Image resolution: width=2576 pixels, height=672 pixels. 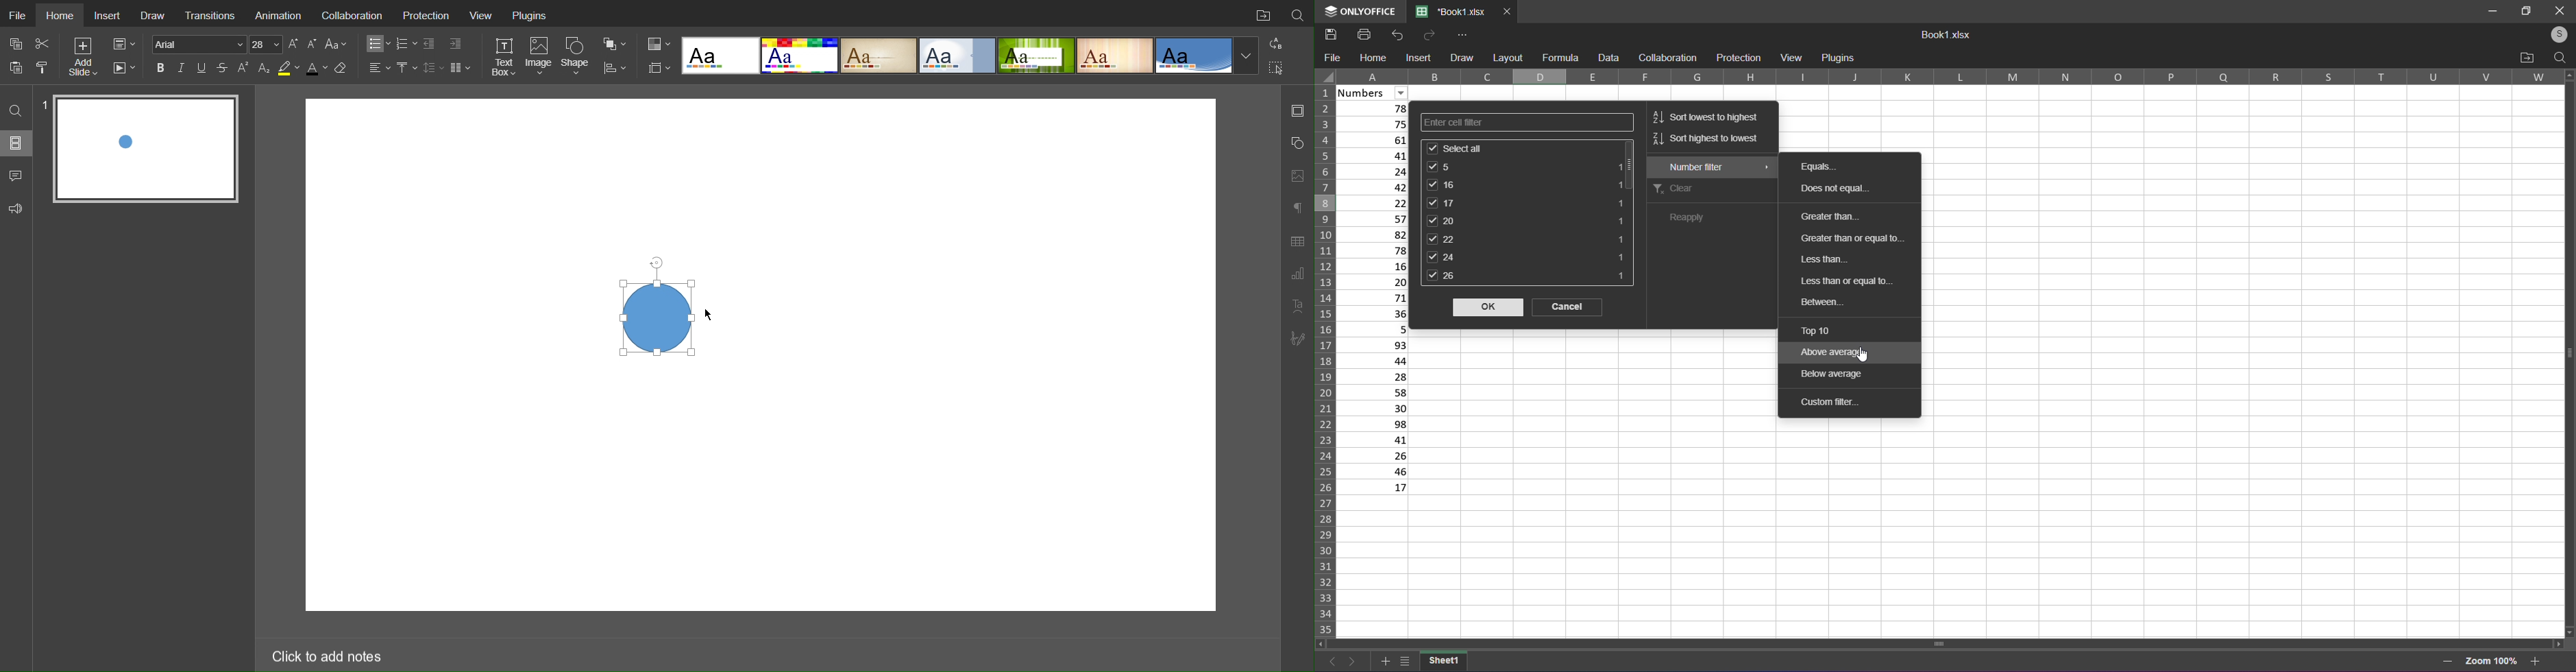 What do you see at coordinates (47, 67) in the screenshot?
I see `copy style` at bounding box center [47, 67].